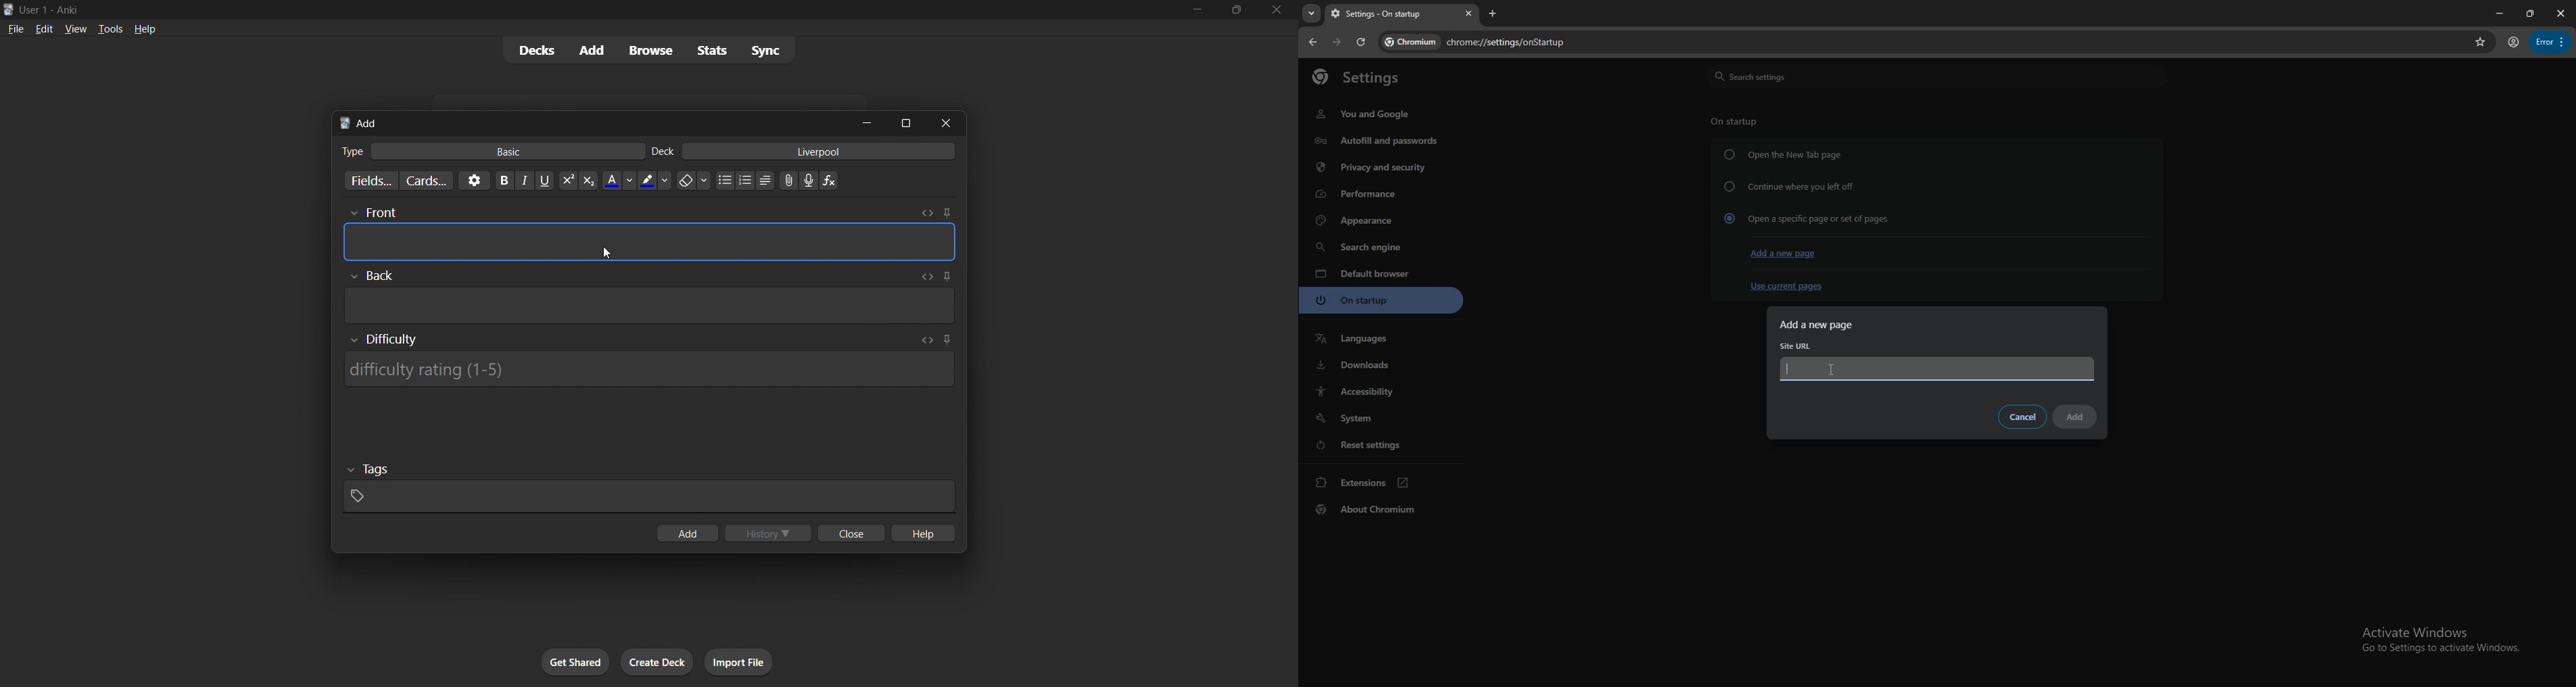  What do you see at coordinates (851, 533) in the screenshot?
I see `close` at bounding box center [851, 533].